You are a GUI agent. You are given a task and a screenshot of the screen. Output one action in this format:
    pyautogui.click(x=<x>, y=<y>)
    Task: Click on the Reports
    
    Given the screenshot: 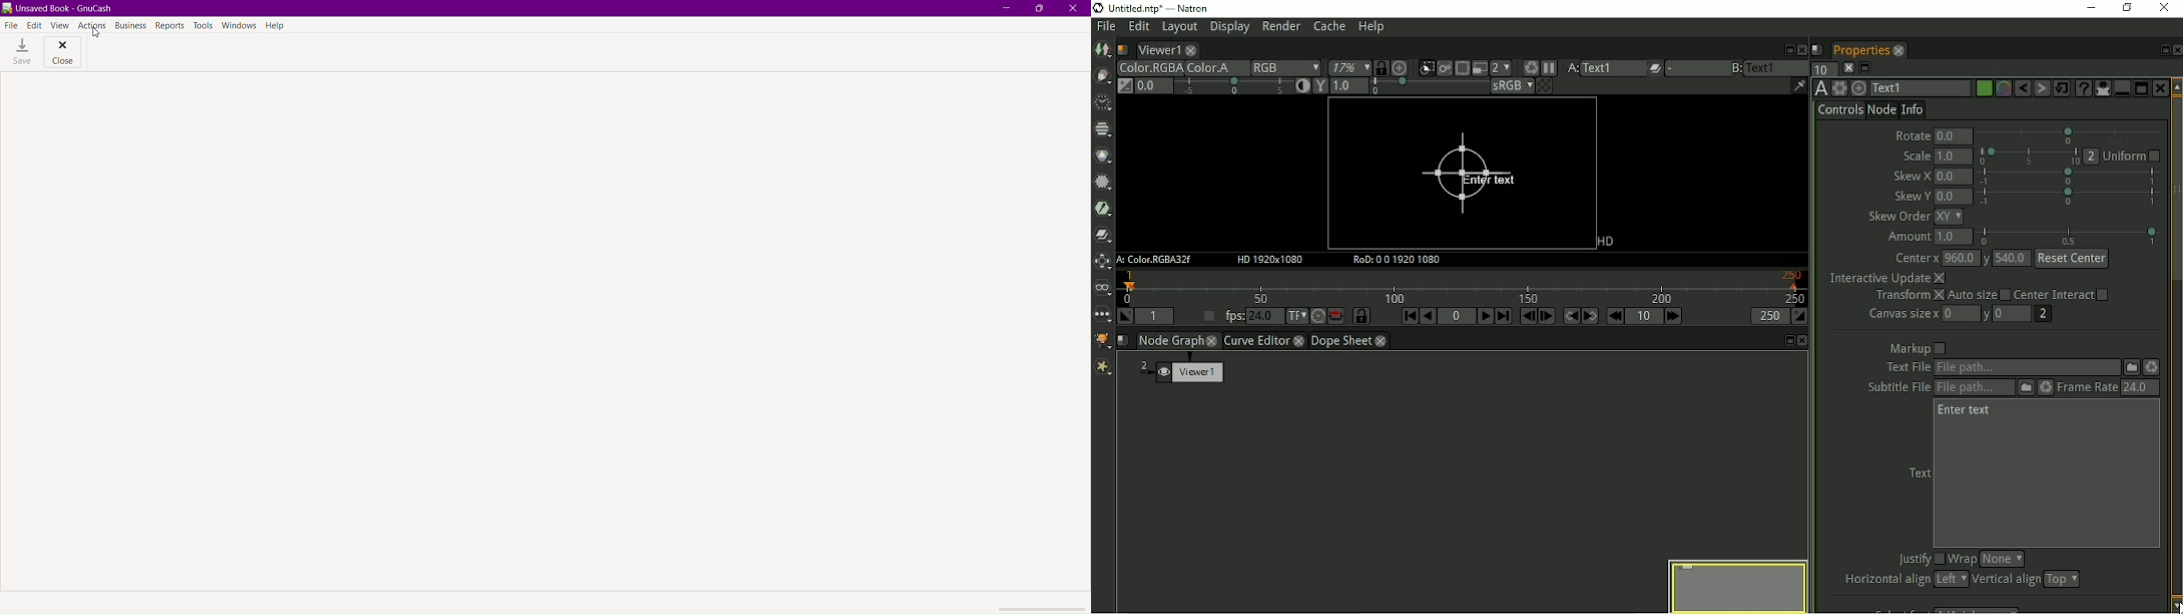 What is the action you would take?
    pyautogui.click(x=171, y=24)
    